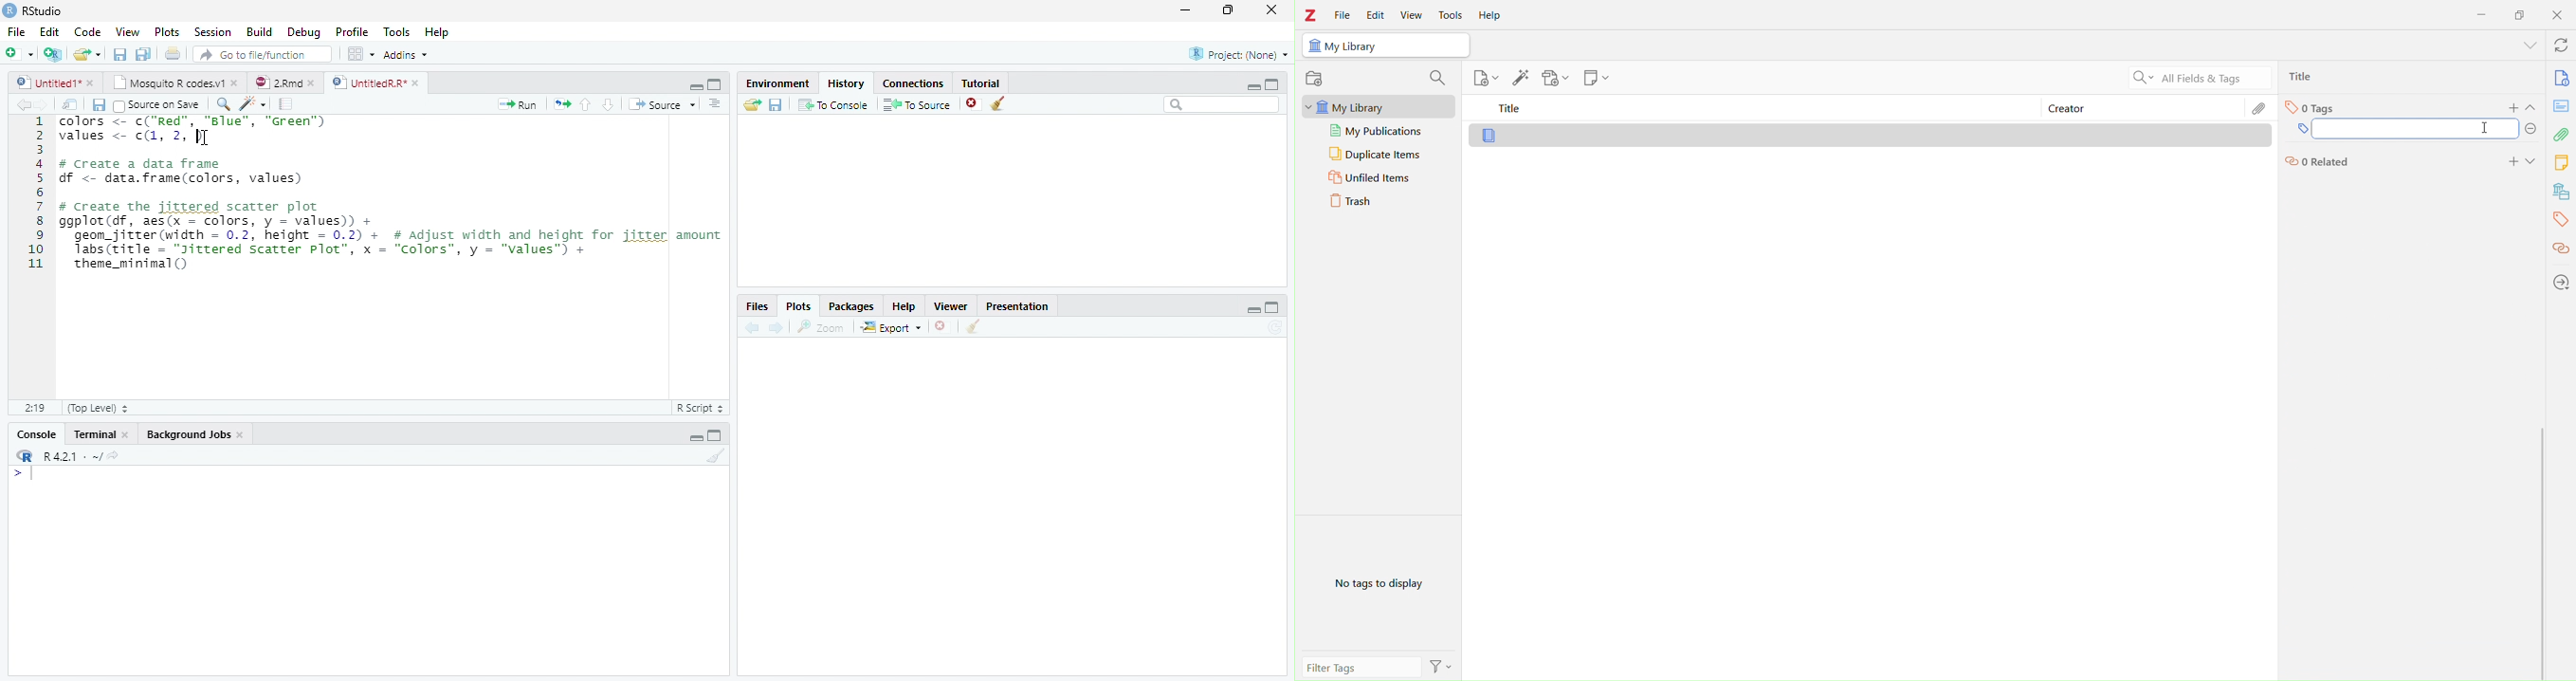  Describe the element at coordinates (758, 306) in the screenshot. I see `Files` at that location.